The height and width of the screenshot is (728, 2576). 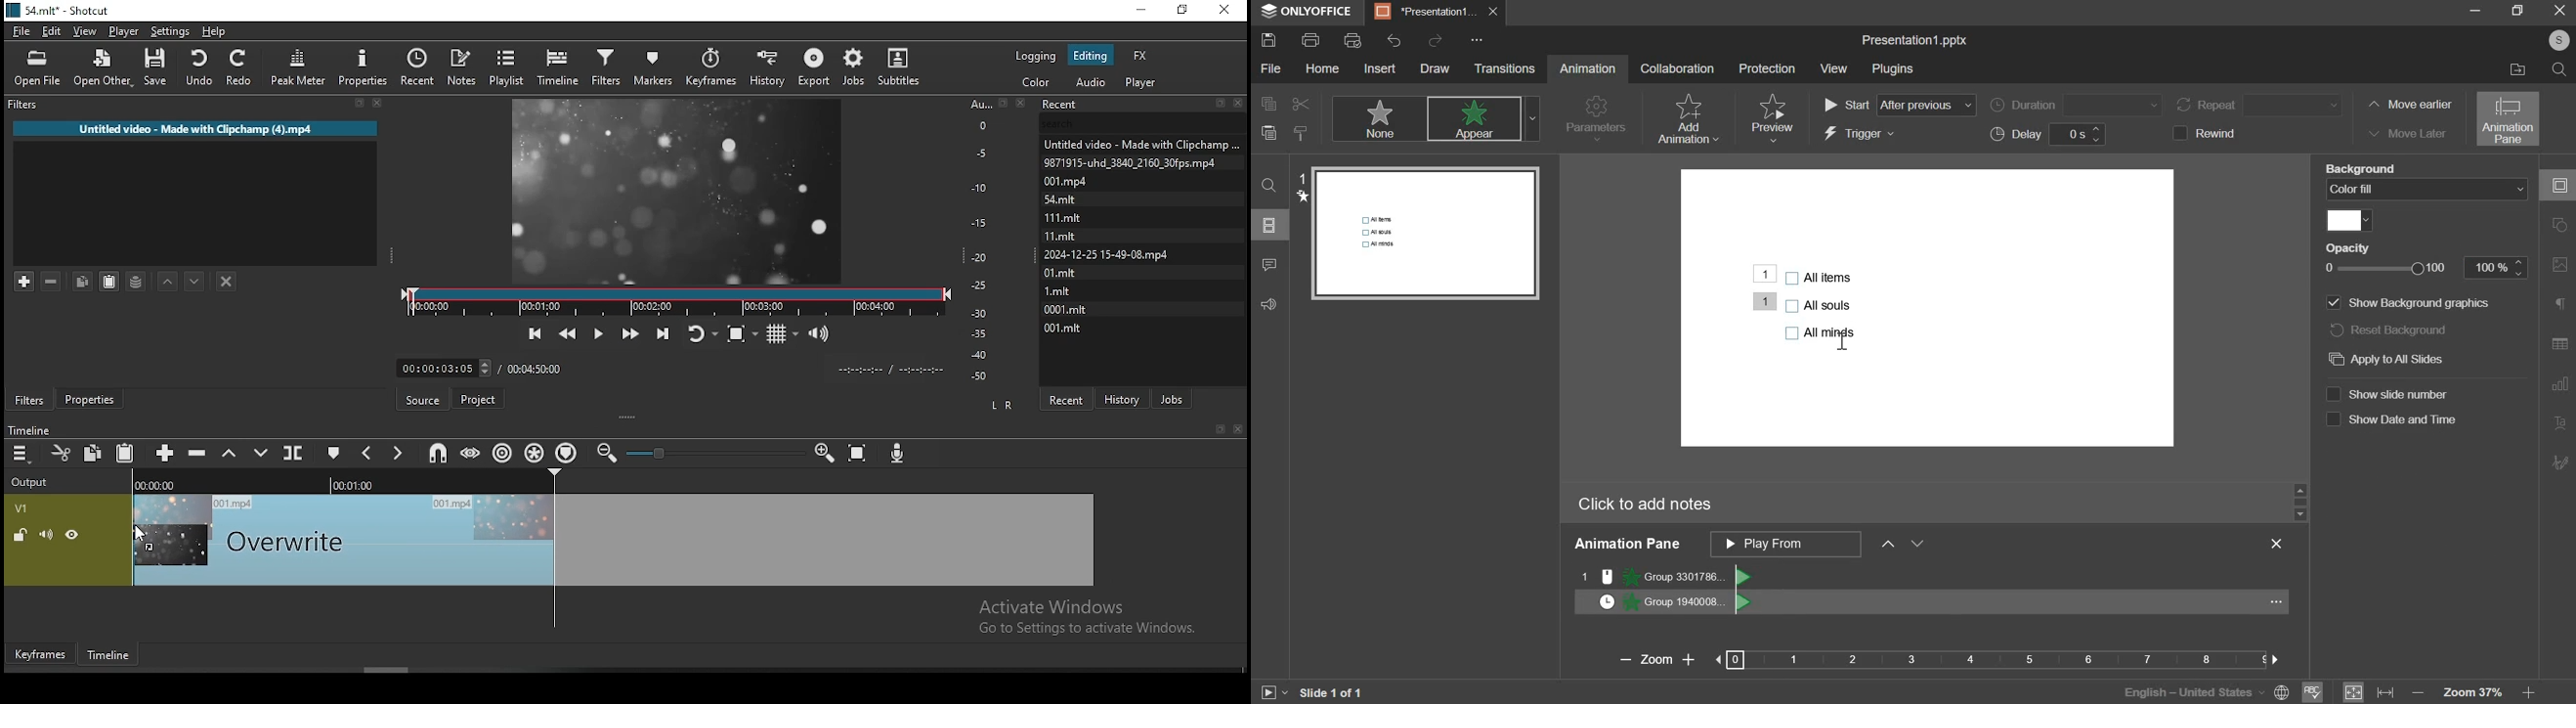 I want to click on recent, so click(x=421, y=66).